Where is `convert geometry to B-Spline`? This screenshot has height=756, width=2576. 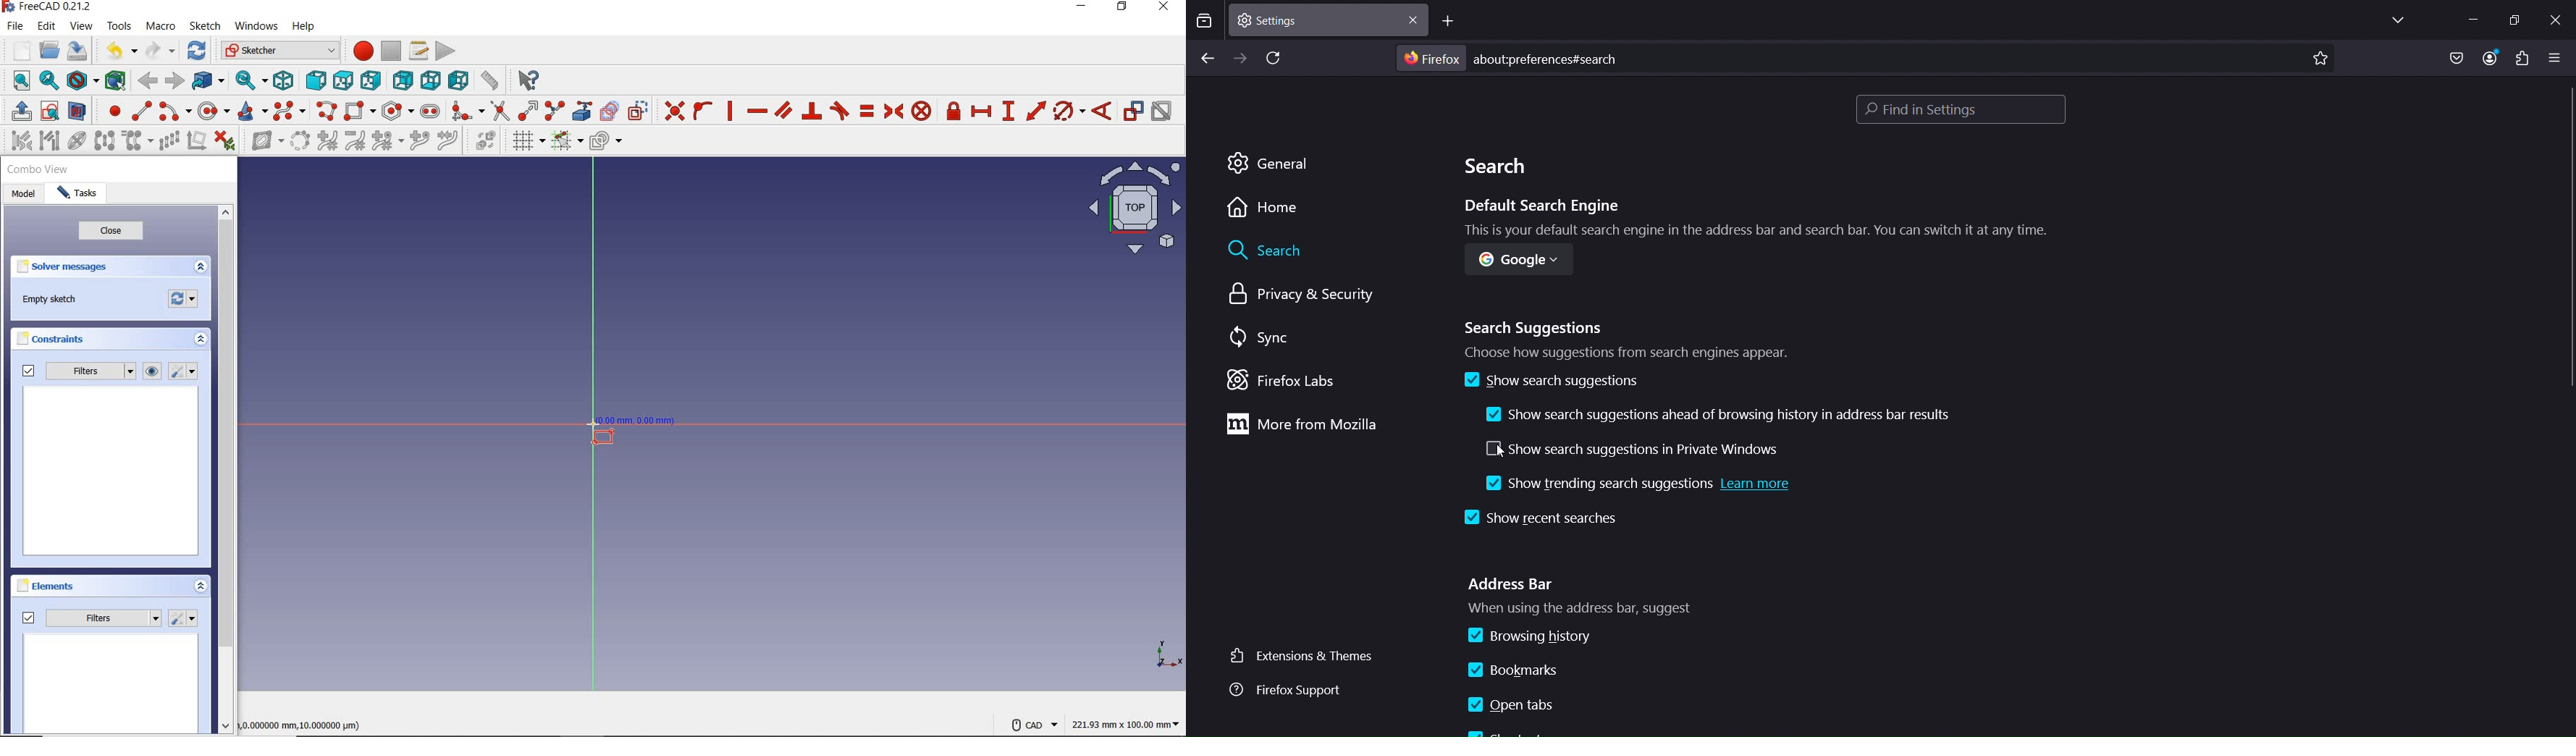
convert geometry to B-Spline is located at coordinates (301, 142).